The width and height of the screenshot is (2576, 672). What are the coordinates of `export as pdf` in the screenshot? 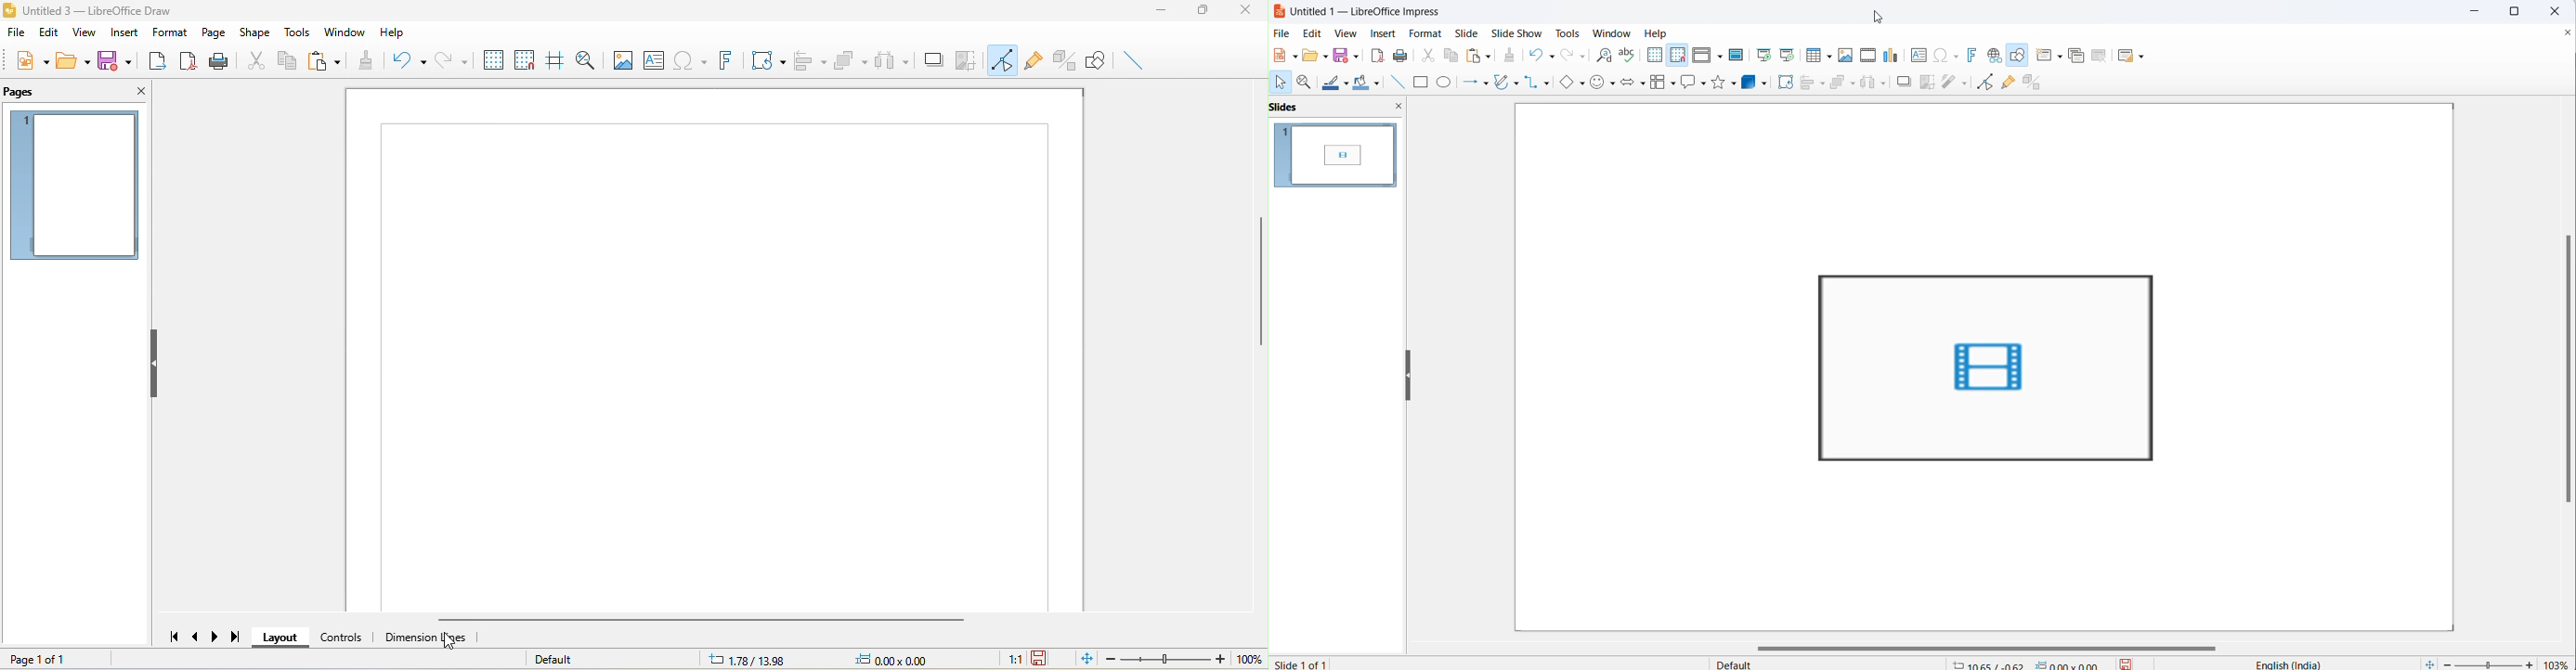 It's located at (1376, 56).